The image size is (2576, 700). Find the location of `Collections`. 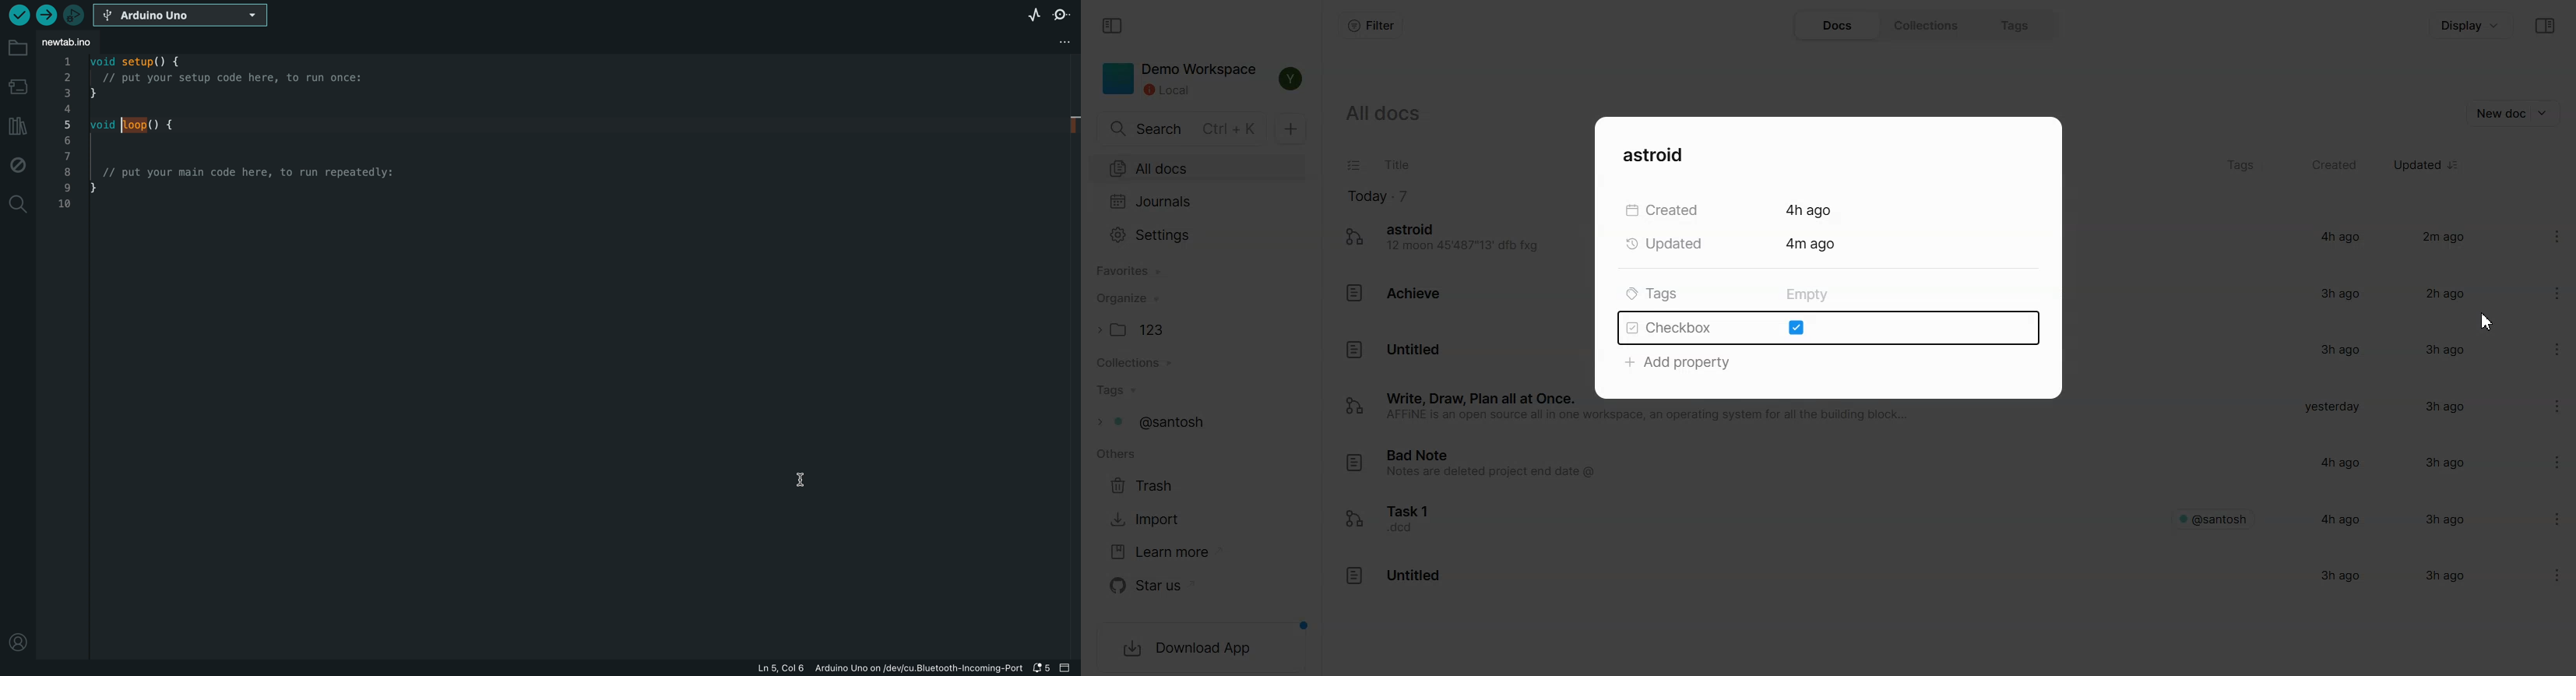

Collections is located at coordinates (1927, 26).